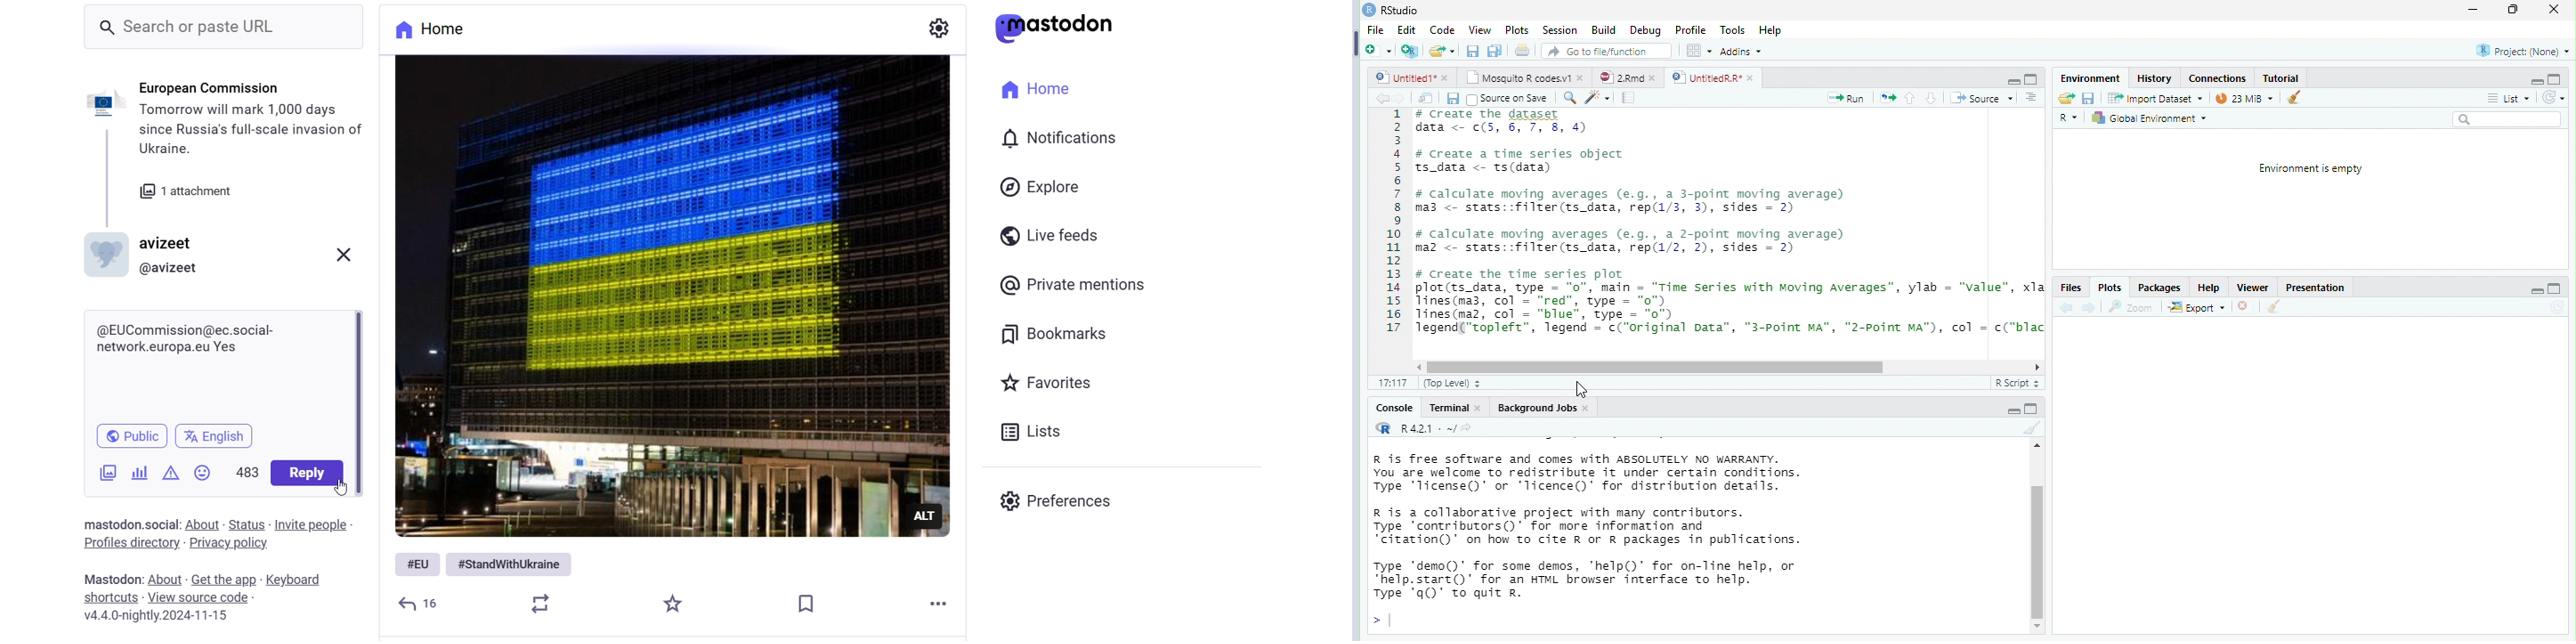  Describe the element at coordinates (2538, 293) in the screenshot. I see `minimize` at that location.